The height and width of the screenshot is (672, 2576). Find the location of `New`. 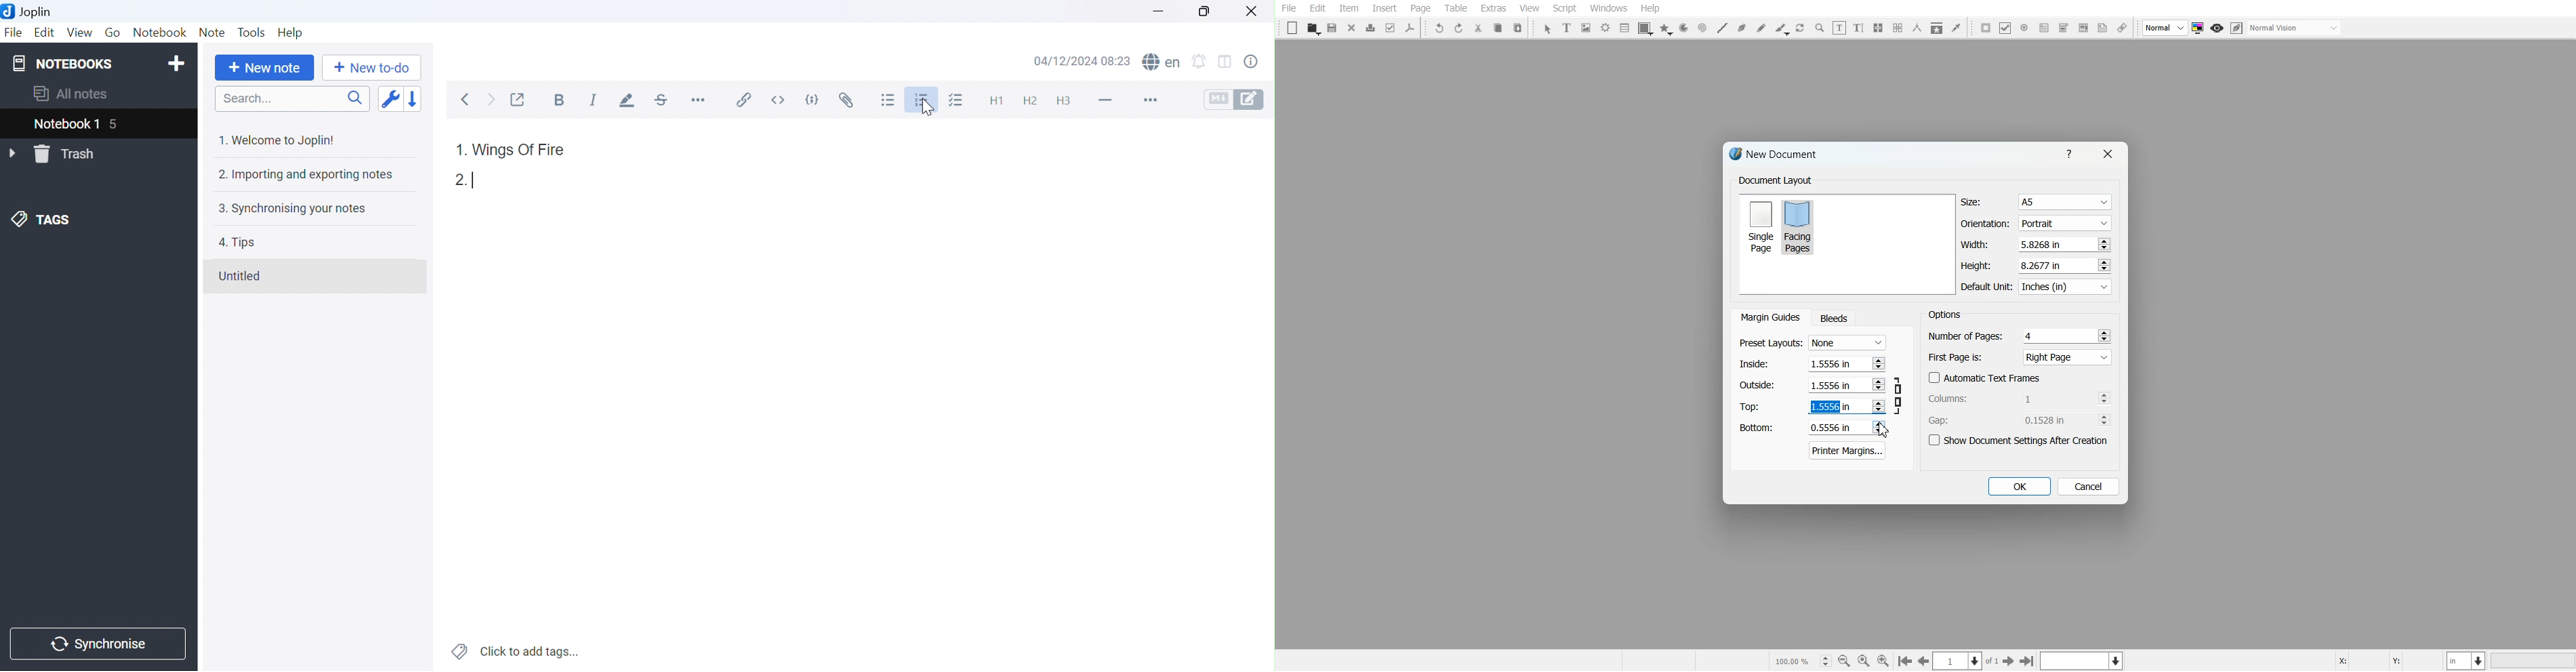

New is located at coordinates (1292, 28).